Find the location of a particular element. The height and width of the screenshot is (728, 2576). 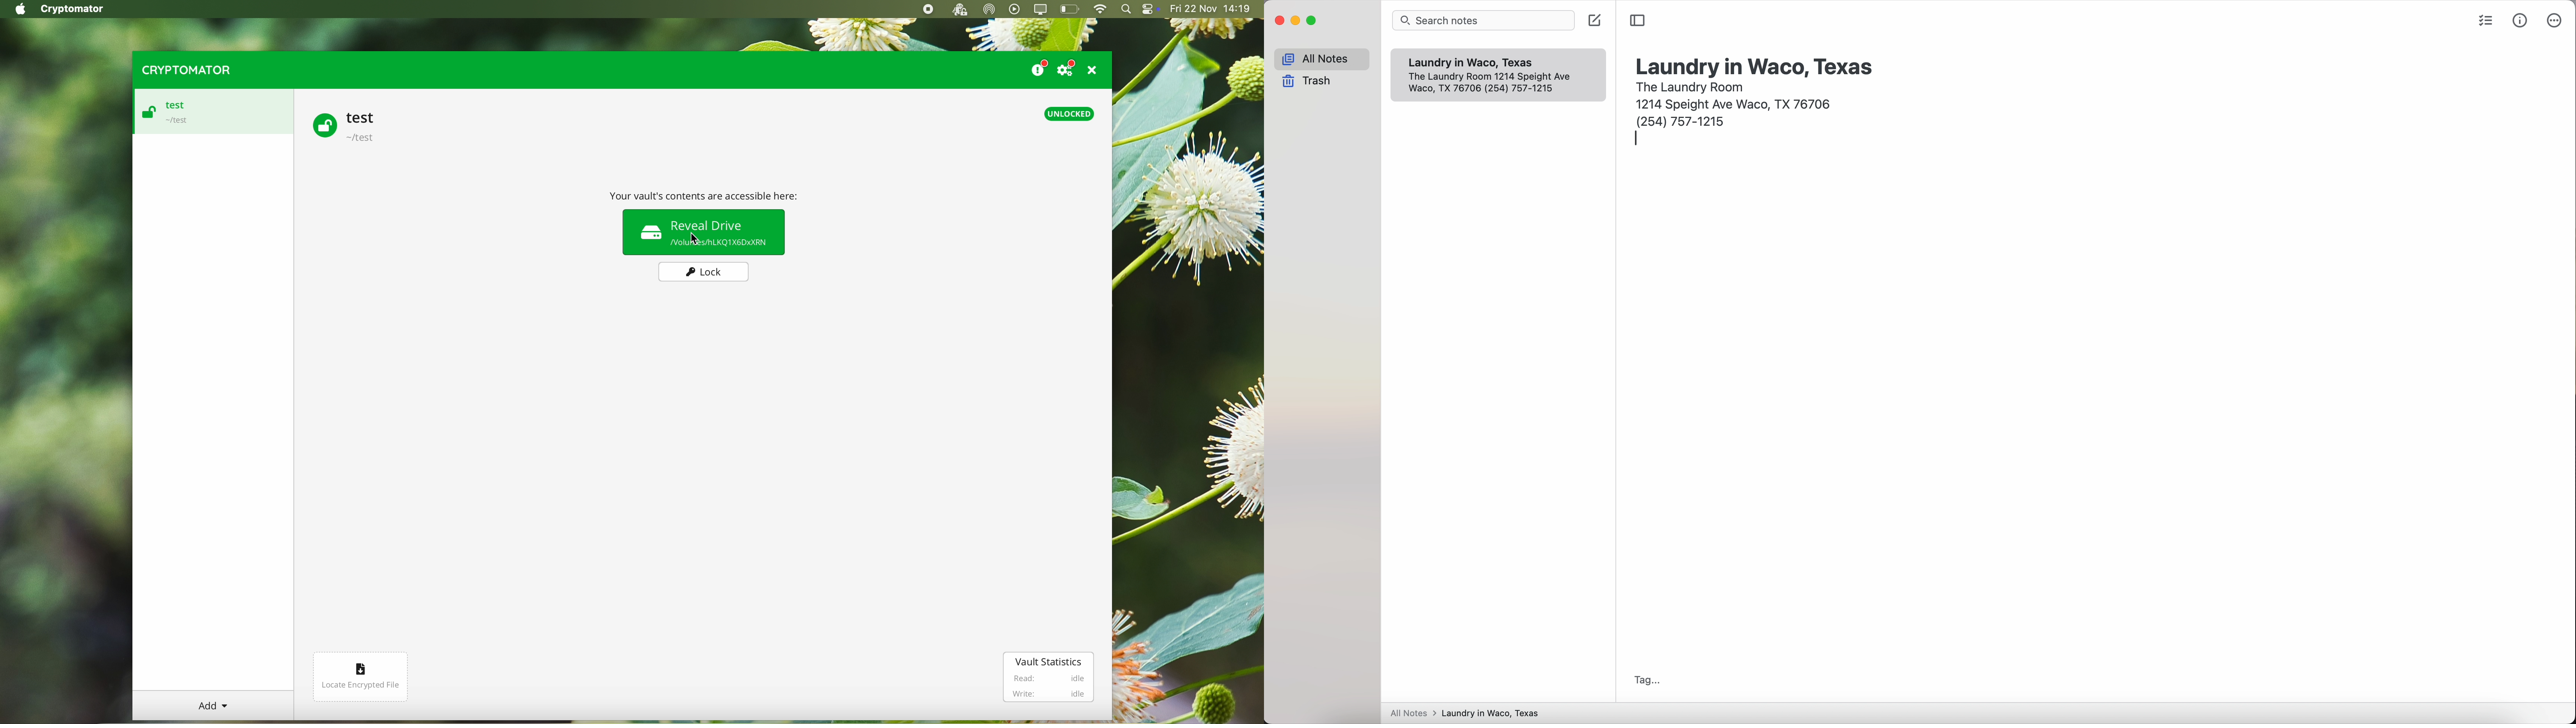

check list is located at coordinates (2483, 22).